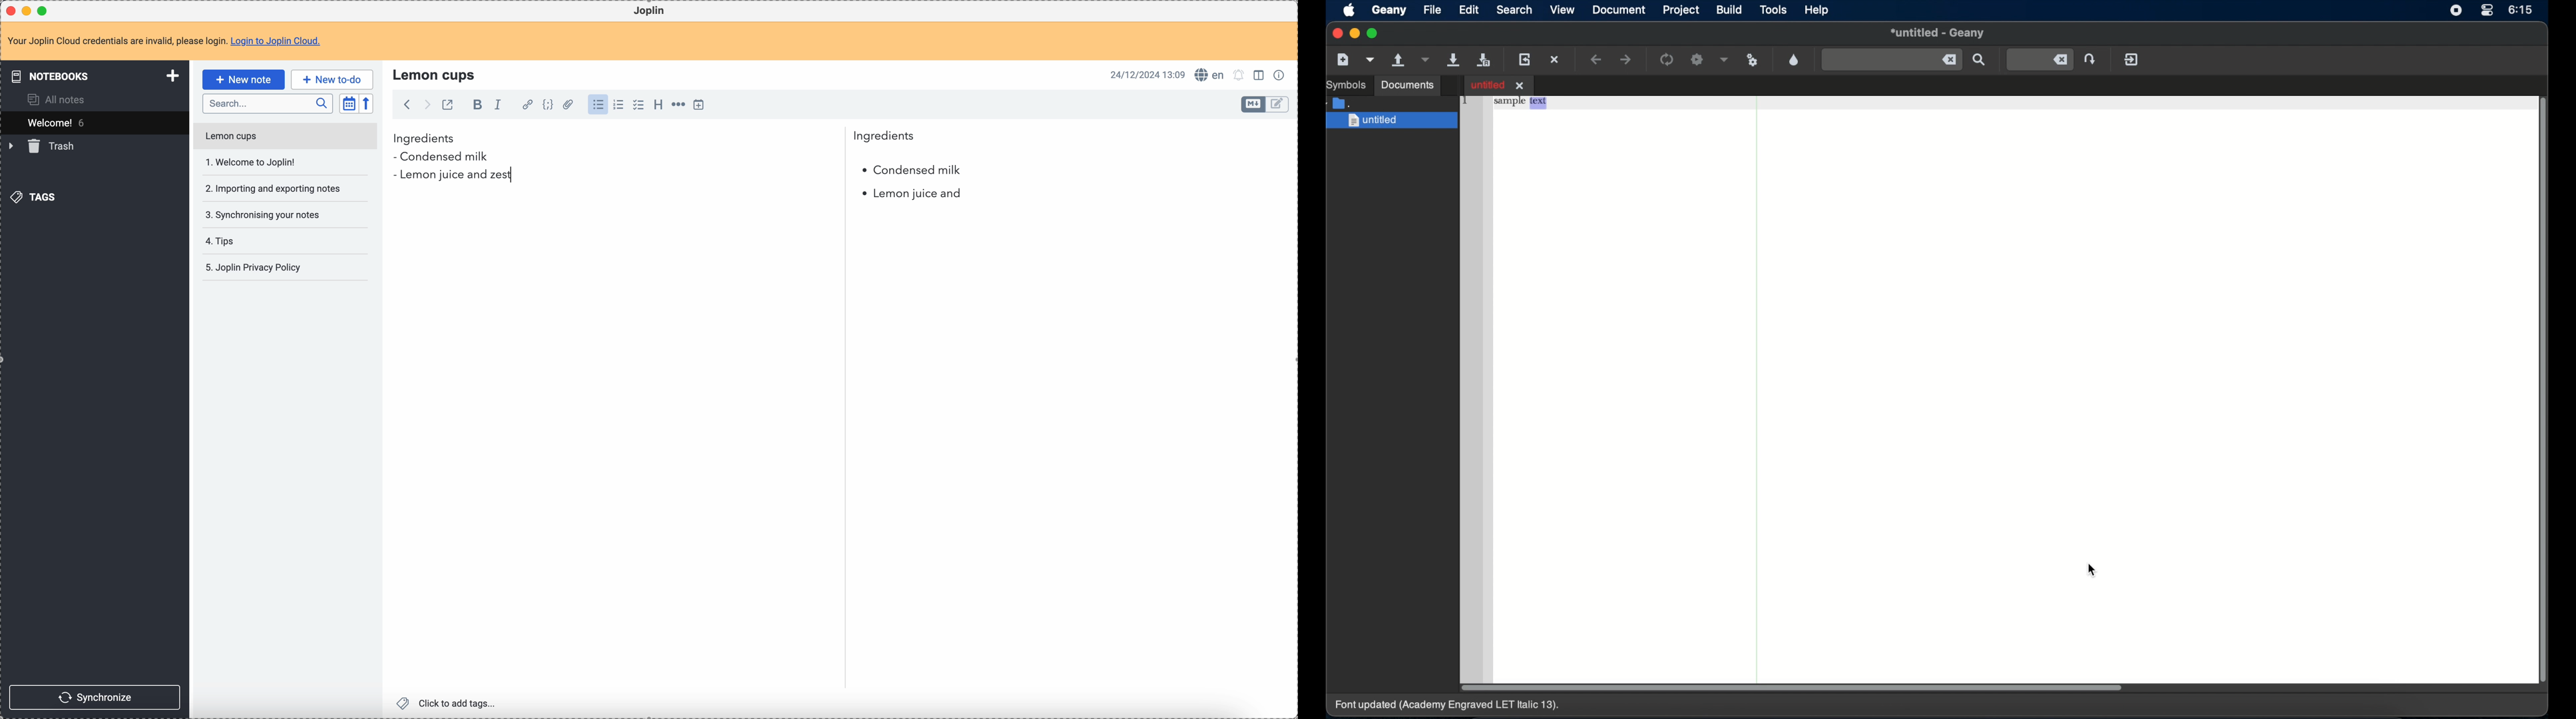 The width and height of the screenshot is (2576, 728). What do you see at coordinates (45, 10) in the screenshot?
I see `maximize` at bounding box center [45, 10].